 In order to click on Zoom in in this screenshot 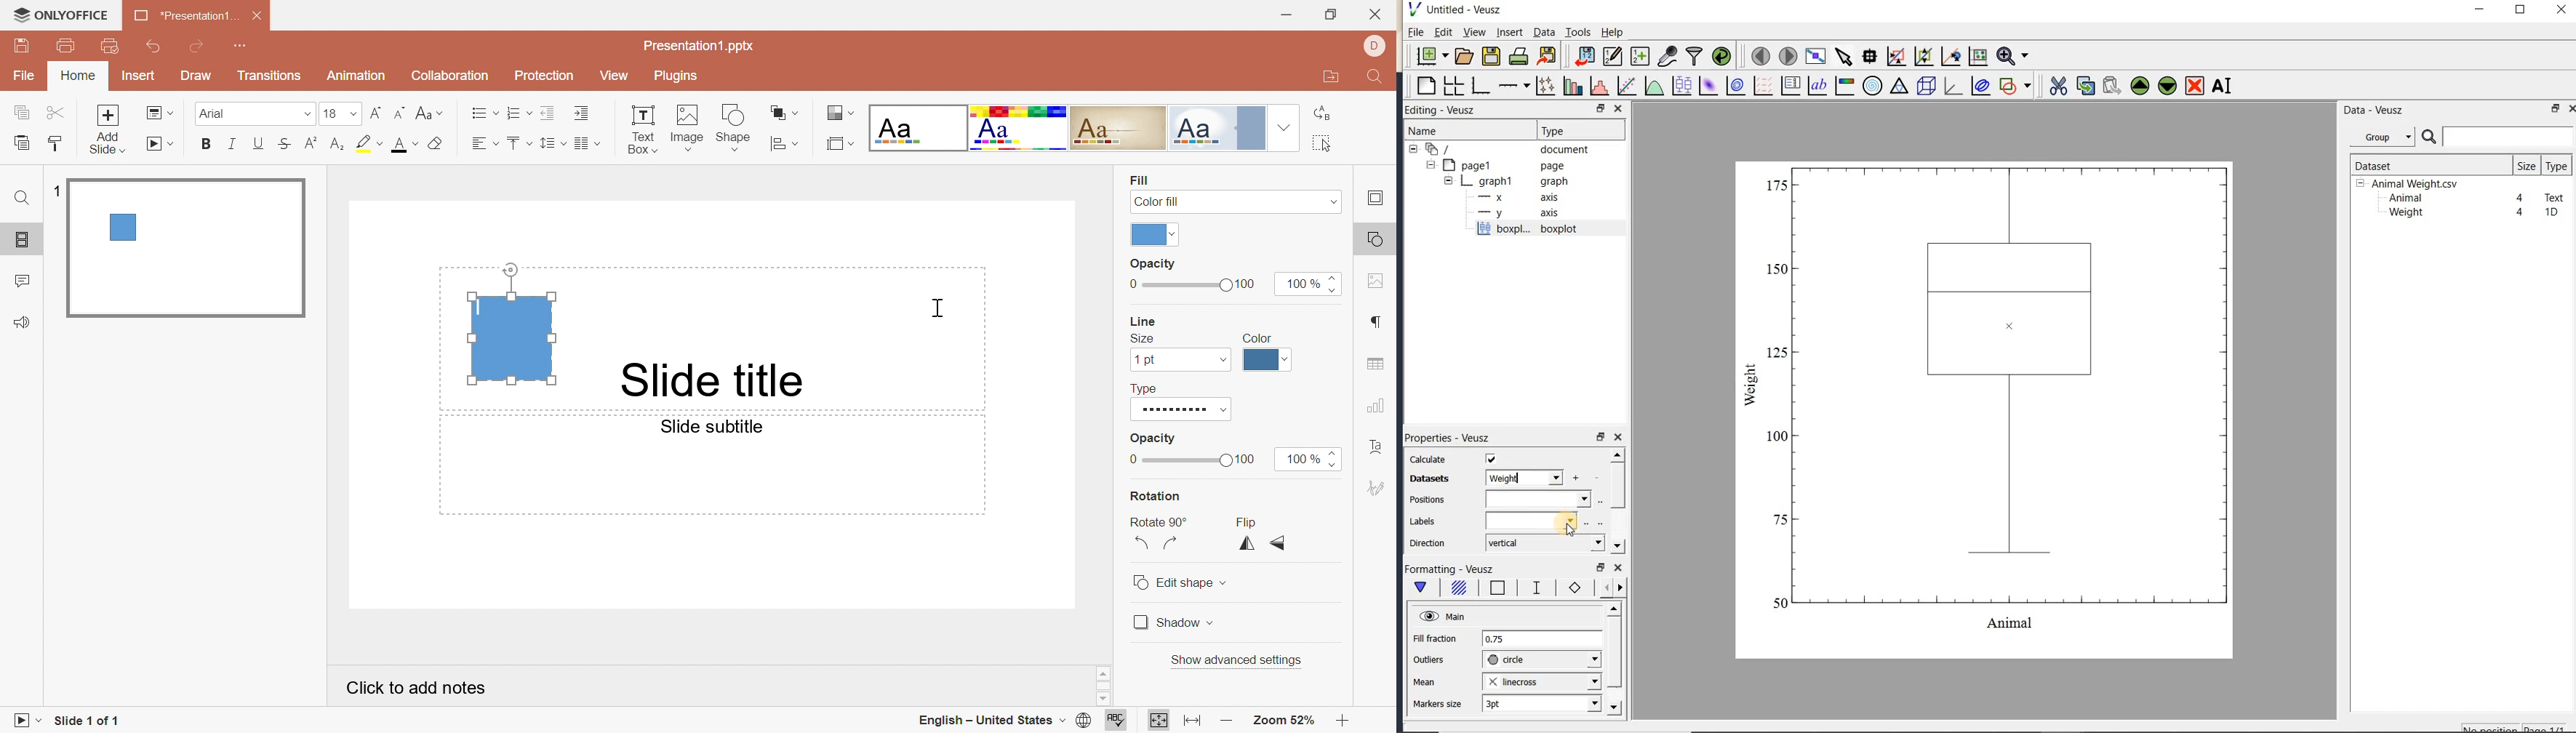, I will do `click(1342, 719)`.